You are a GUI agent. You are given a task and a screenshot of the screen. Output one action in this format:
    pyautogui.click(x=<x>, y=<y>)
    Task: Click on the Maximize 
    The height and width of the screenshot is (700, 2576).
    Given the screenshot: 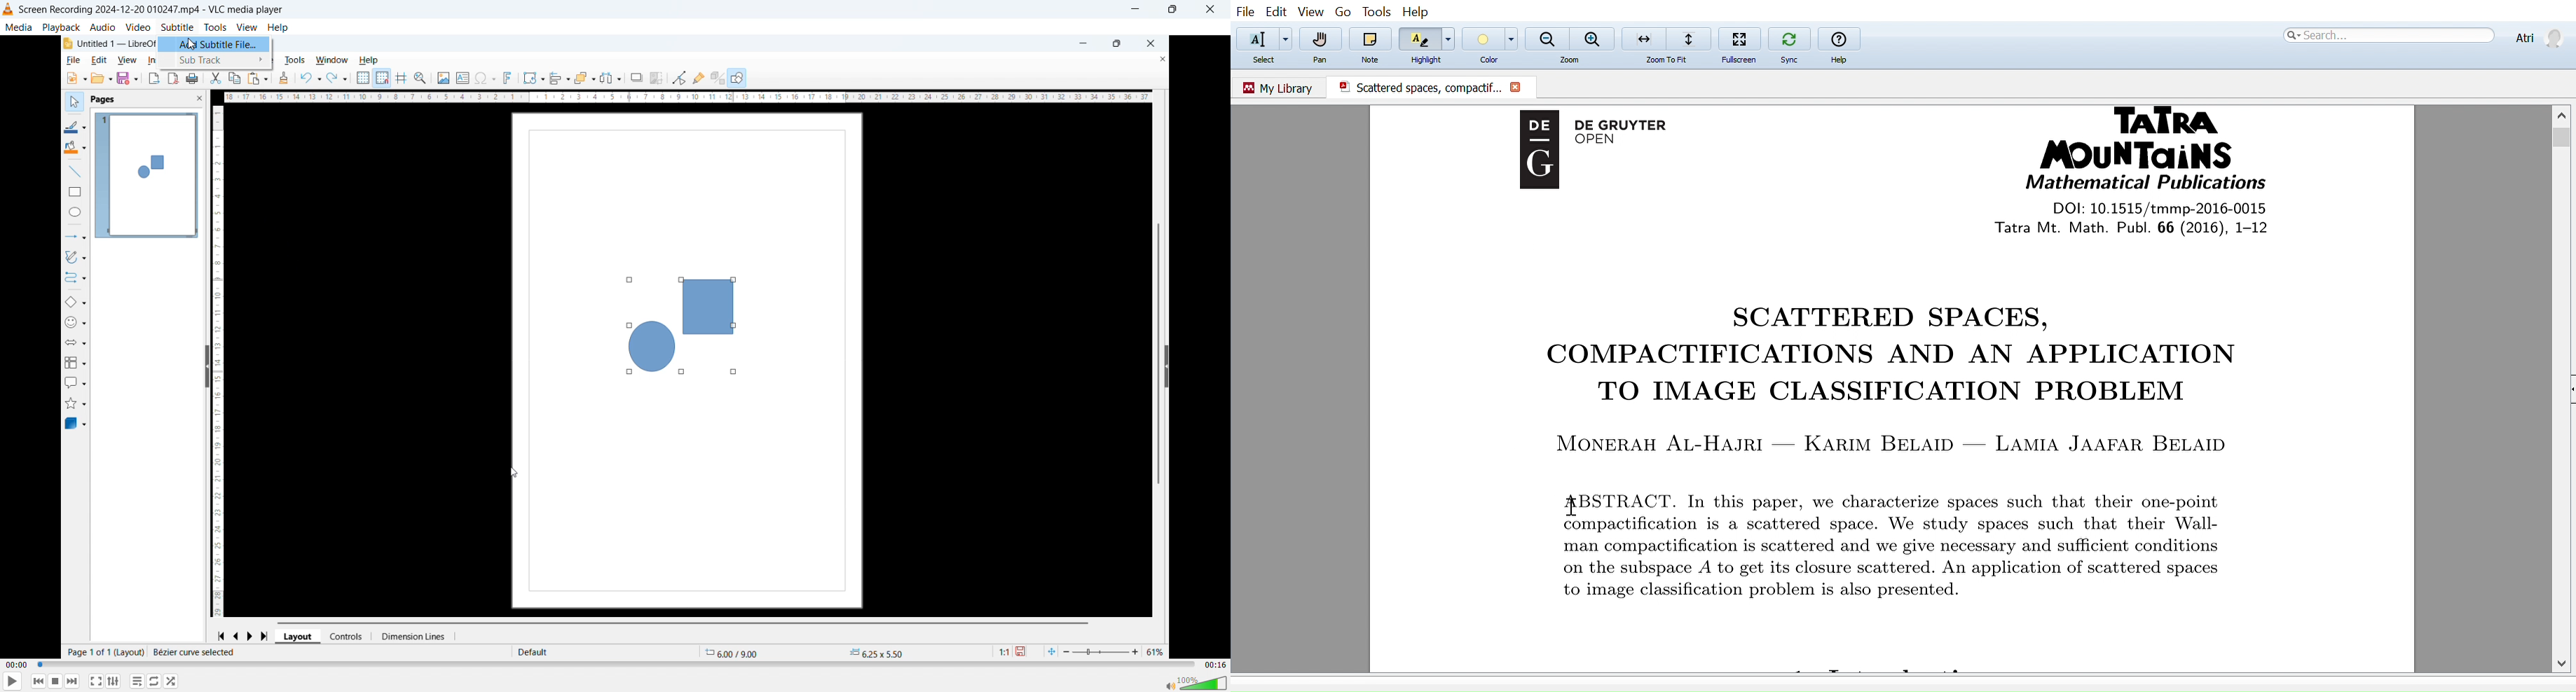 What is the action you would take?
    pyautogui.click(x=1171, y=10)
    